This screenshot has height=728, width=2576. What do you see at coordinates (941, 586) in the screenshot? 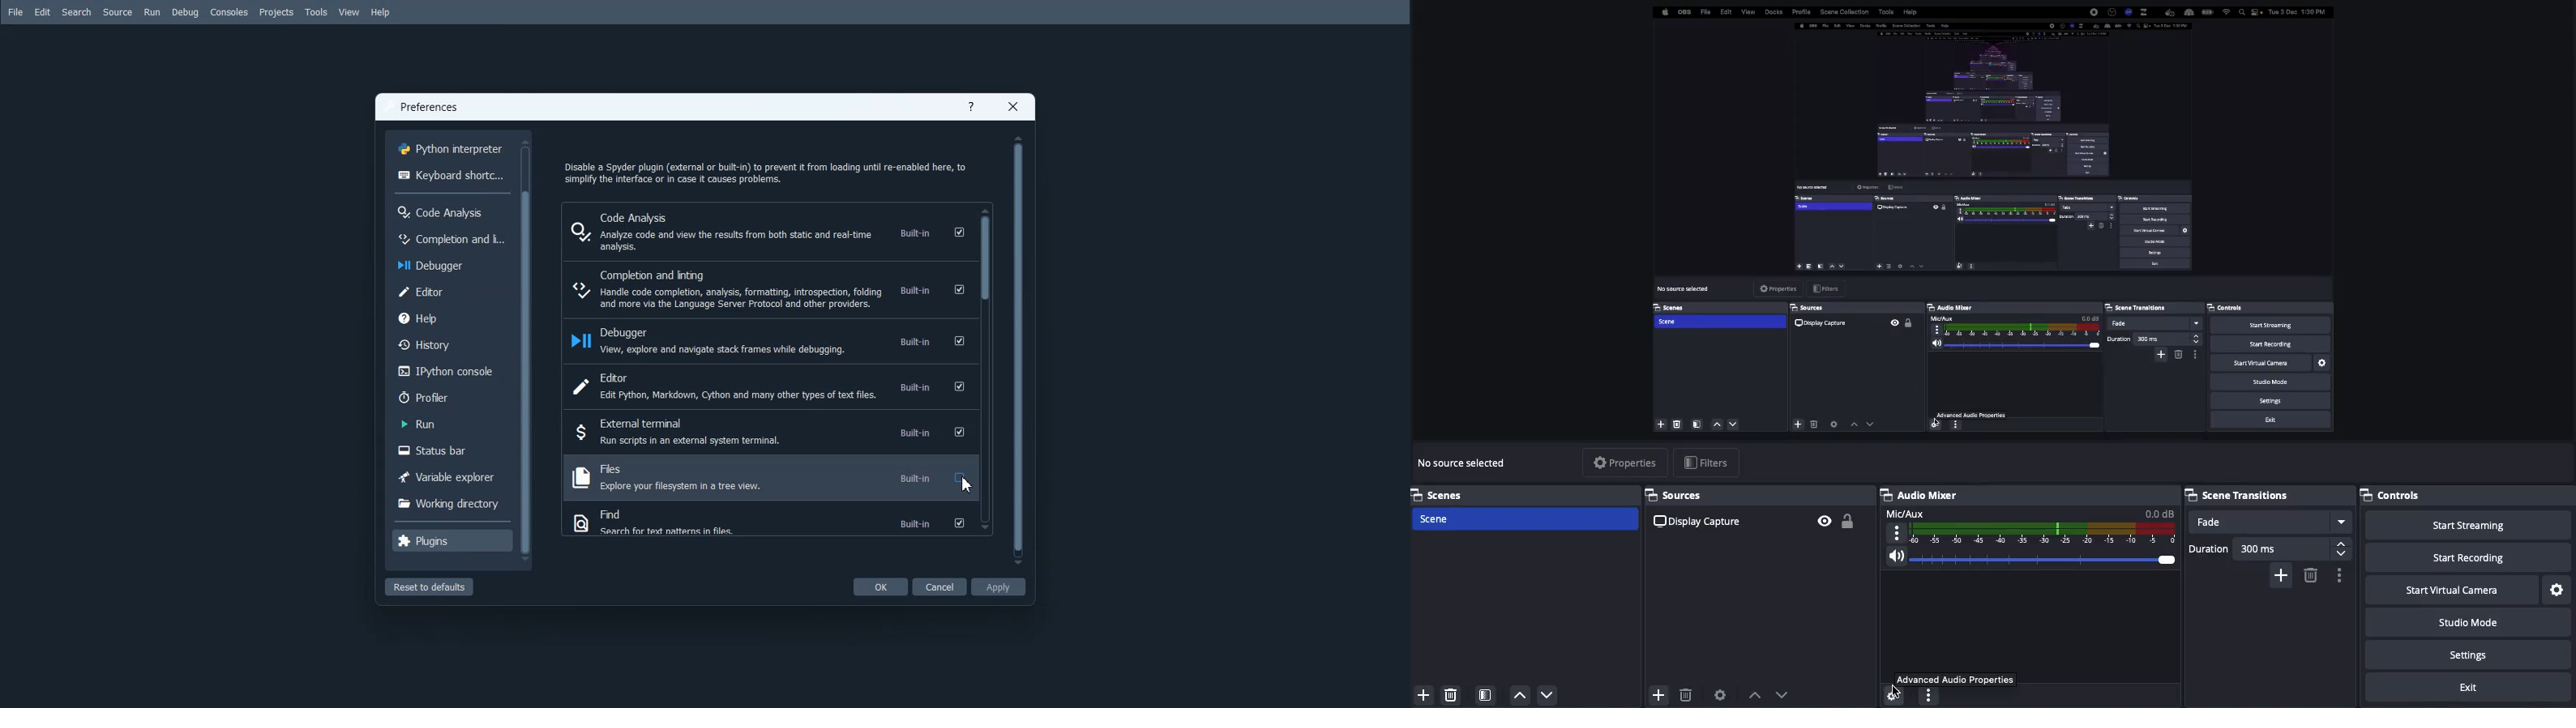
I see `Cancel` at bounding box center [941, 586].